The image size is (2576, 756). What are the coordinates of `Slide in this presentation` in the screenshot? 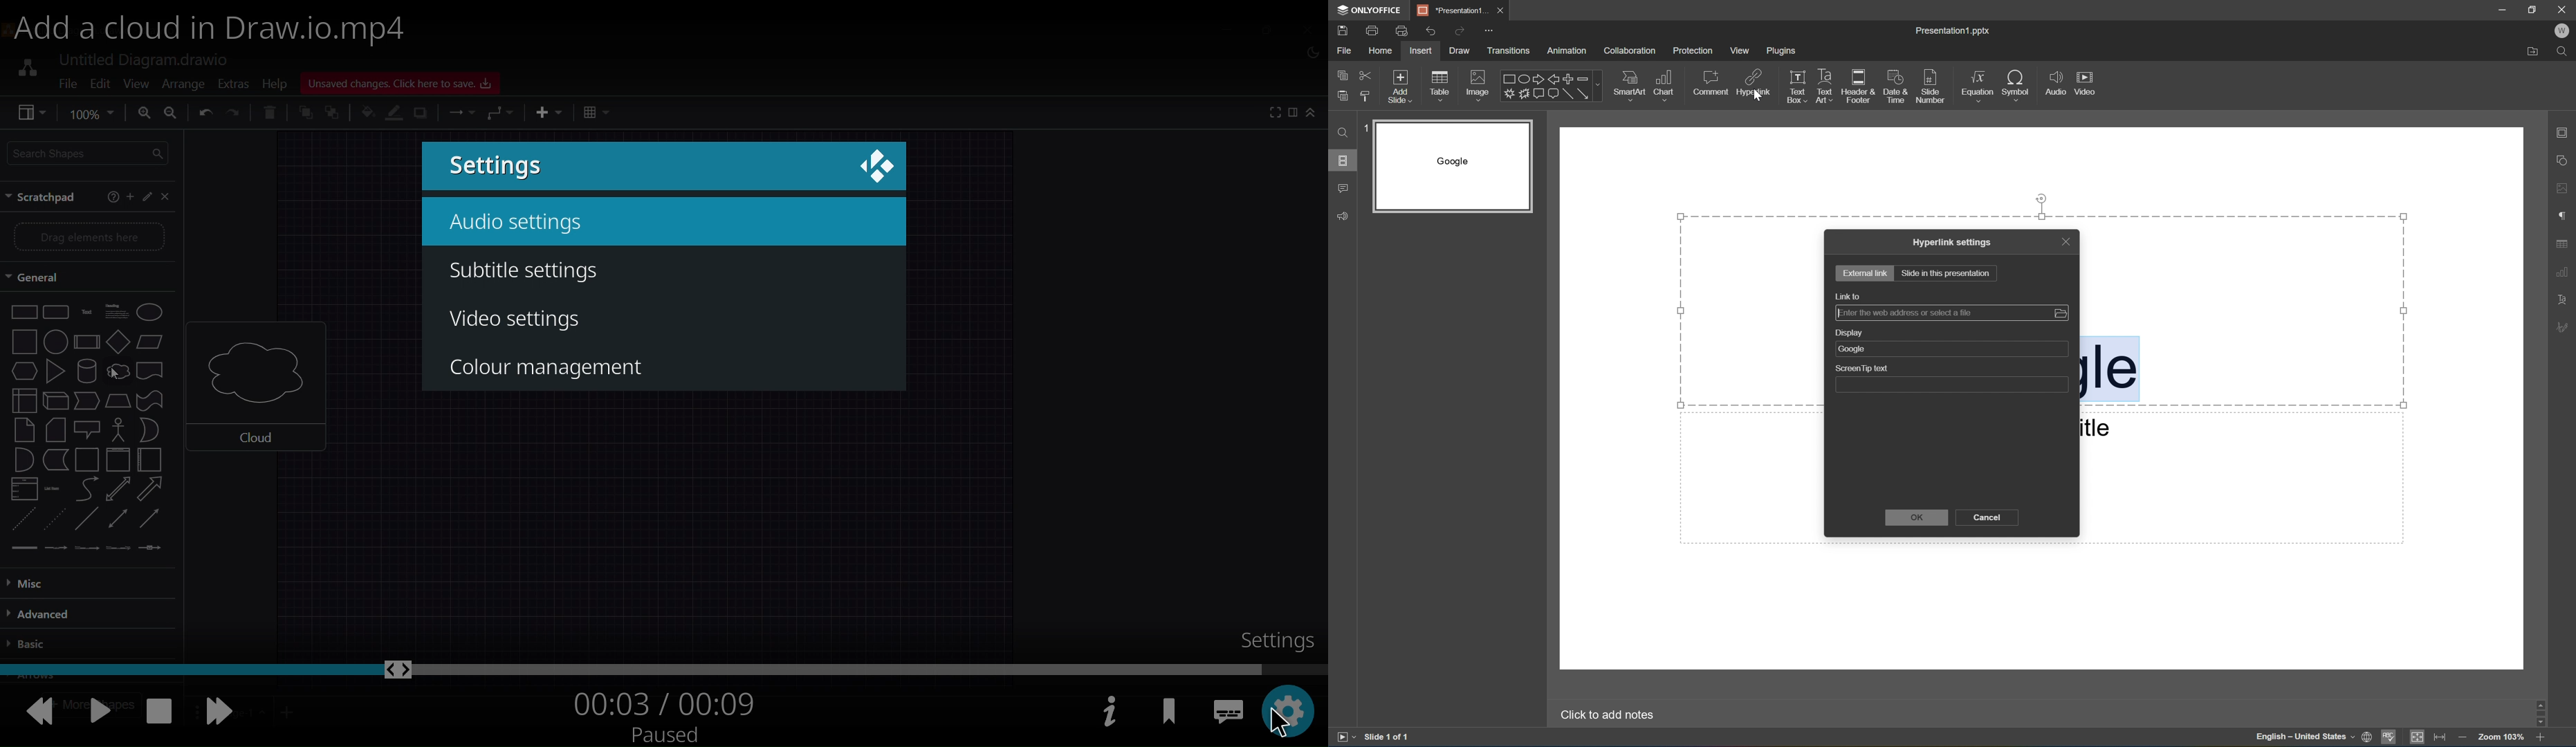 It's located at (1946, 273).